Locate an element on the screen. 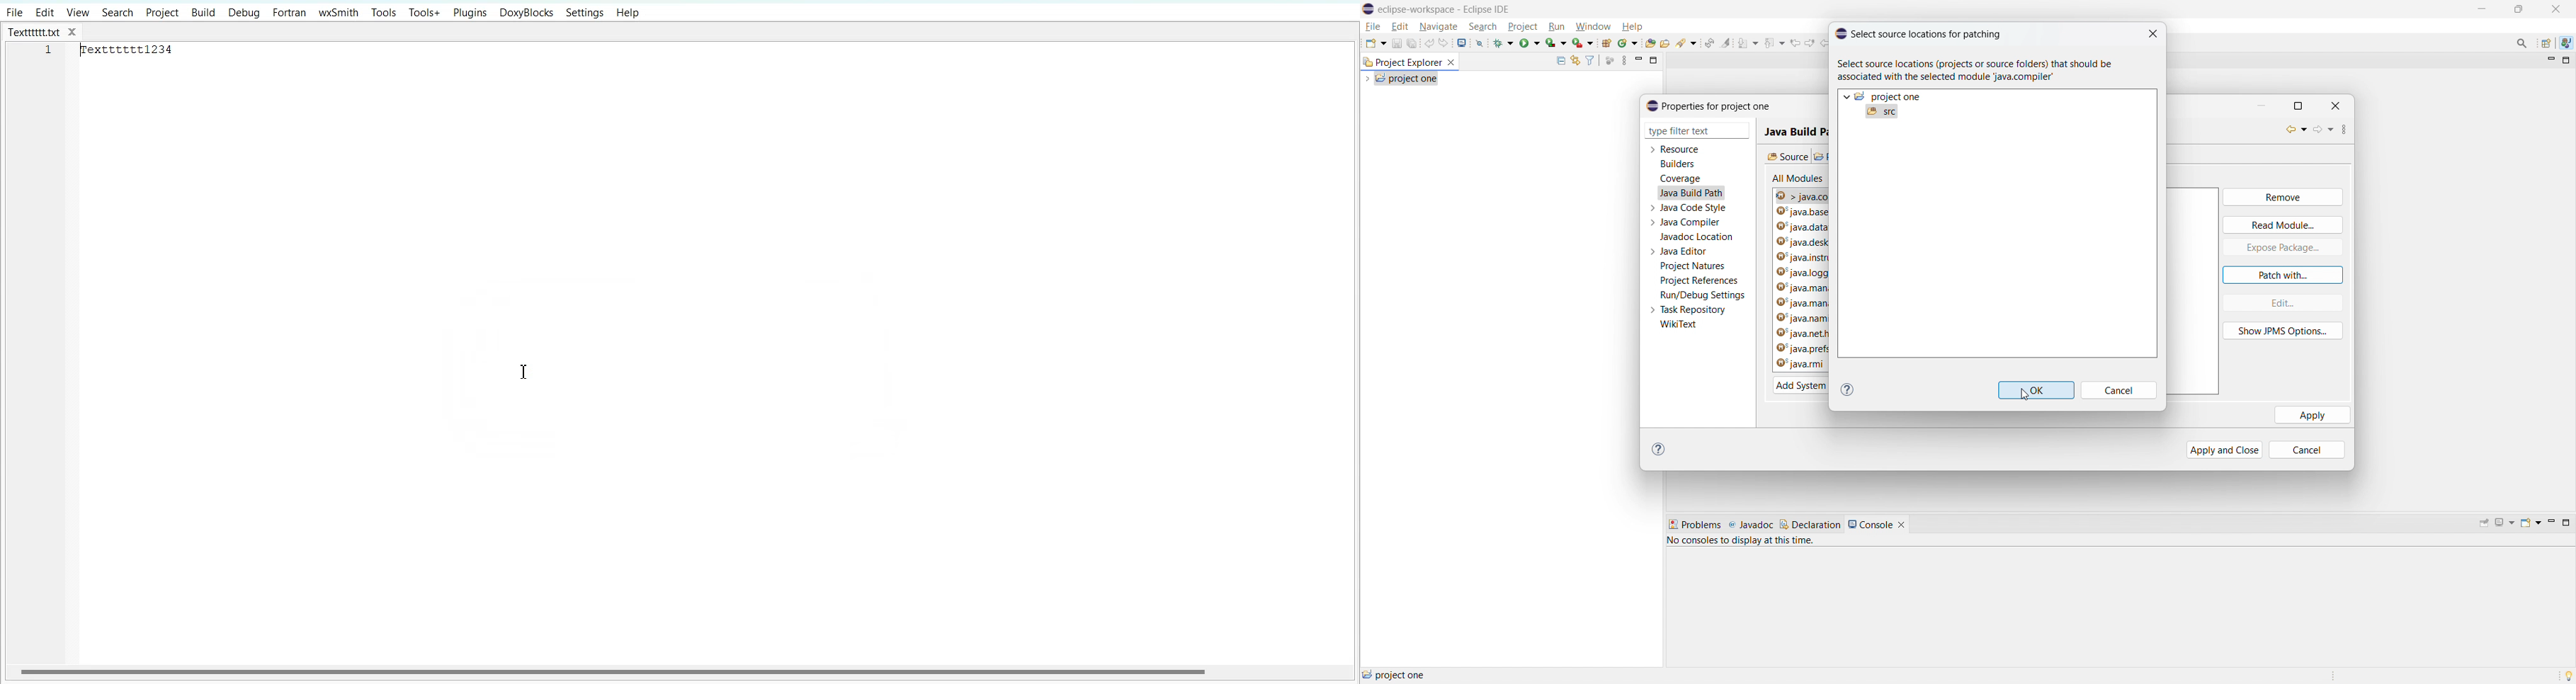 This screenshot has width=2576, height=700. View is located at coordinates (79, 12).